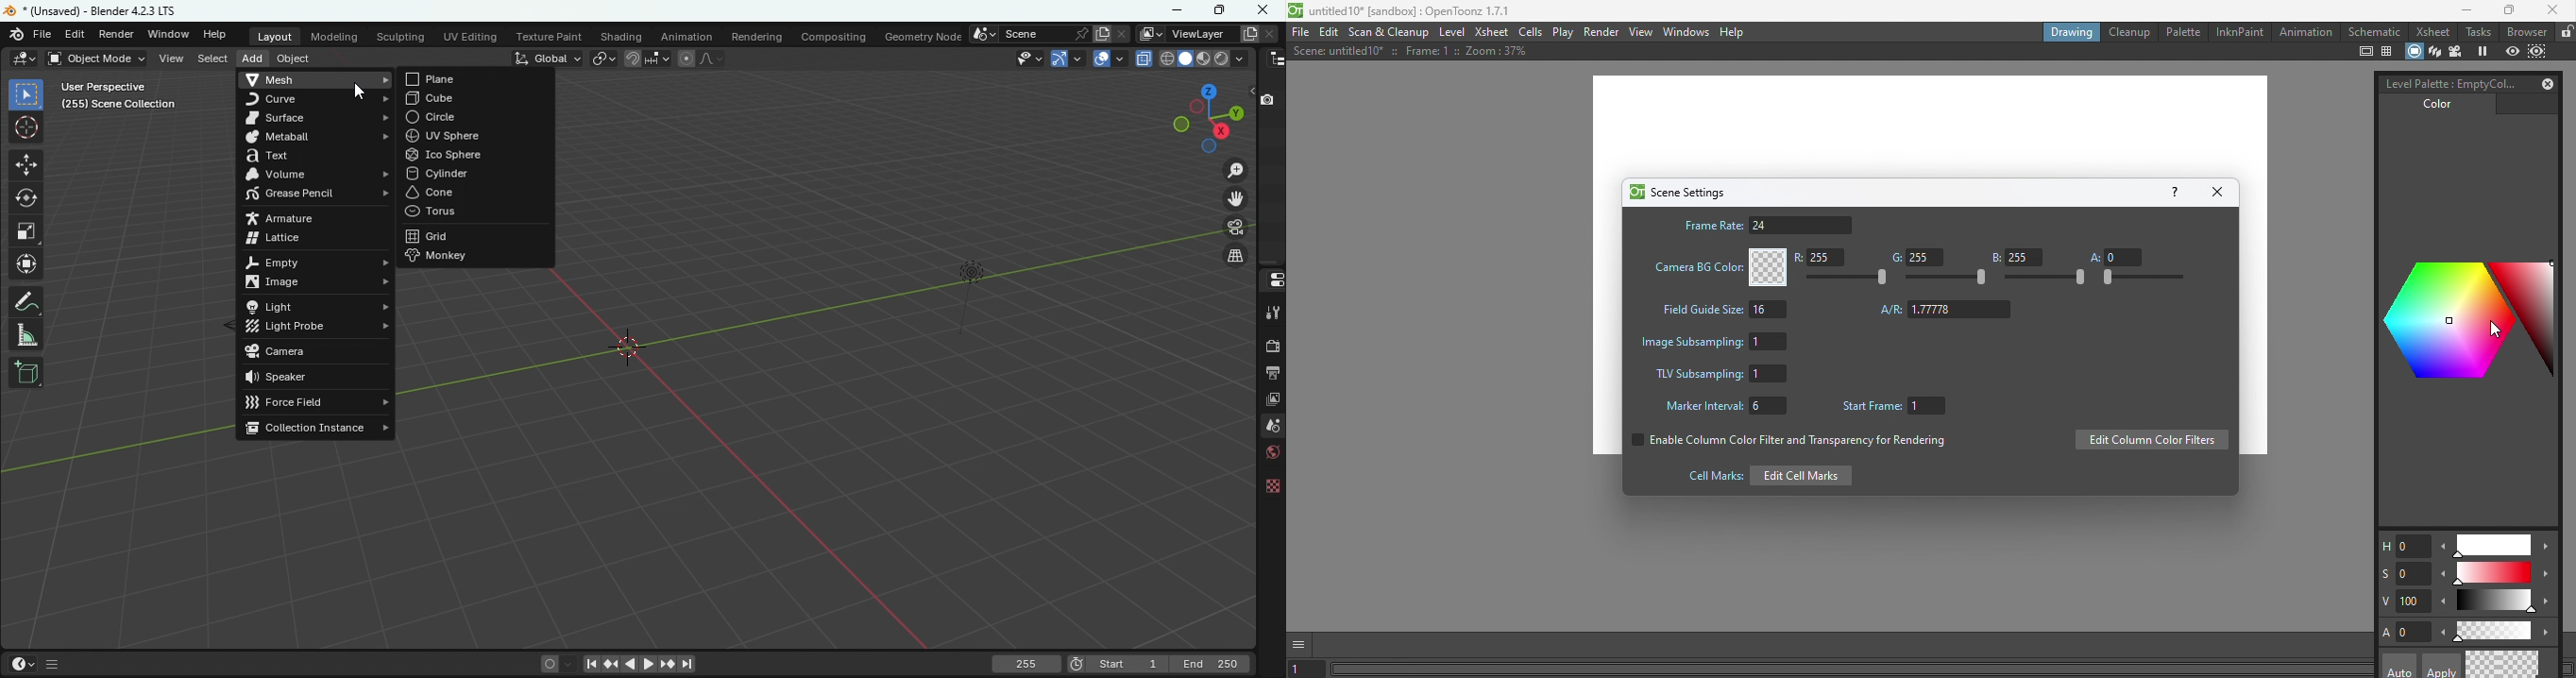 The height and width of the screenshot is (700, 2576). What do you see at coordinates (1403, 12) in the screenshot?
I see `File name` at bounding box center [1403, 12].